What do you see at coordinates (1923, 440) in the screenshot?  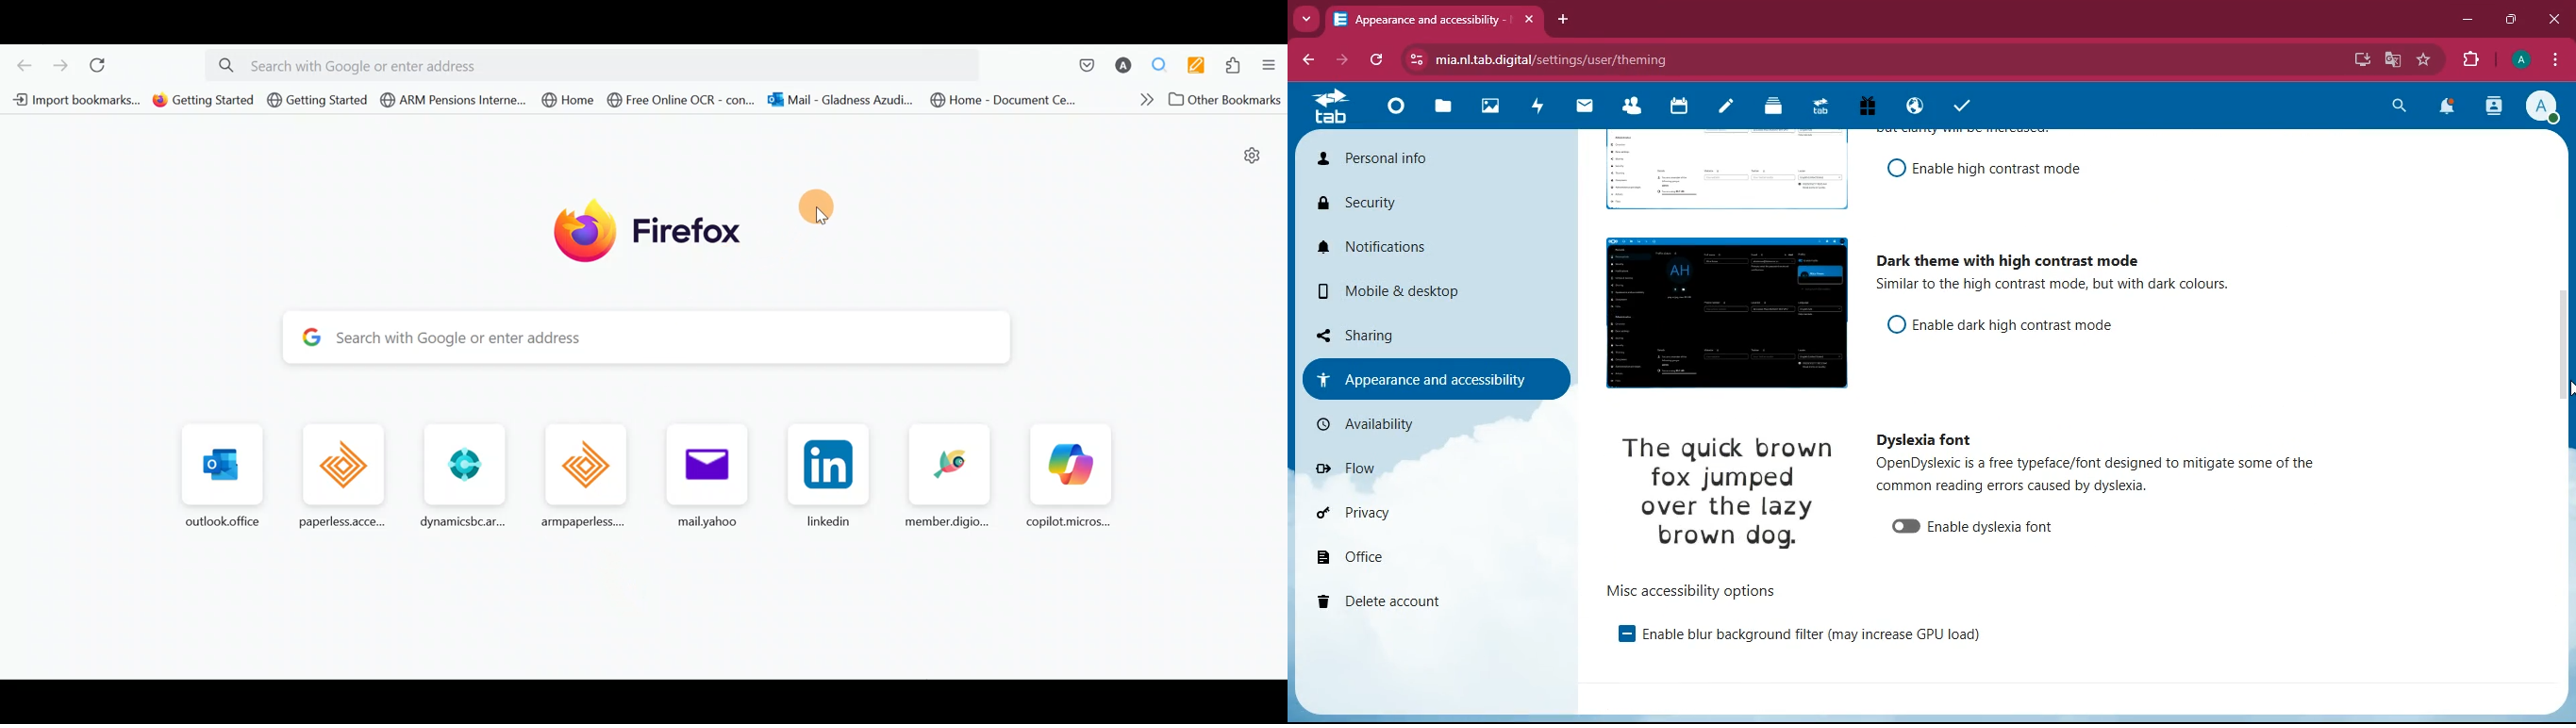 I see `dyslexia font` at bounding box center [1923, 440].